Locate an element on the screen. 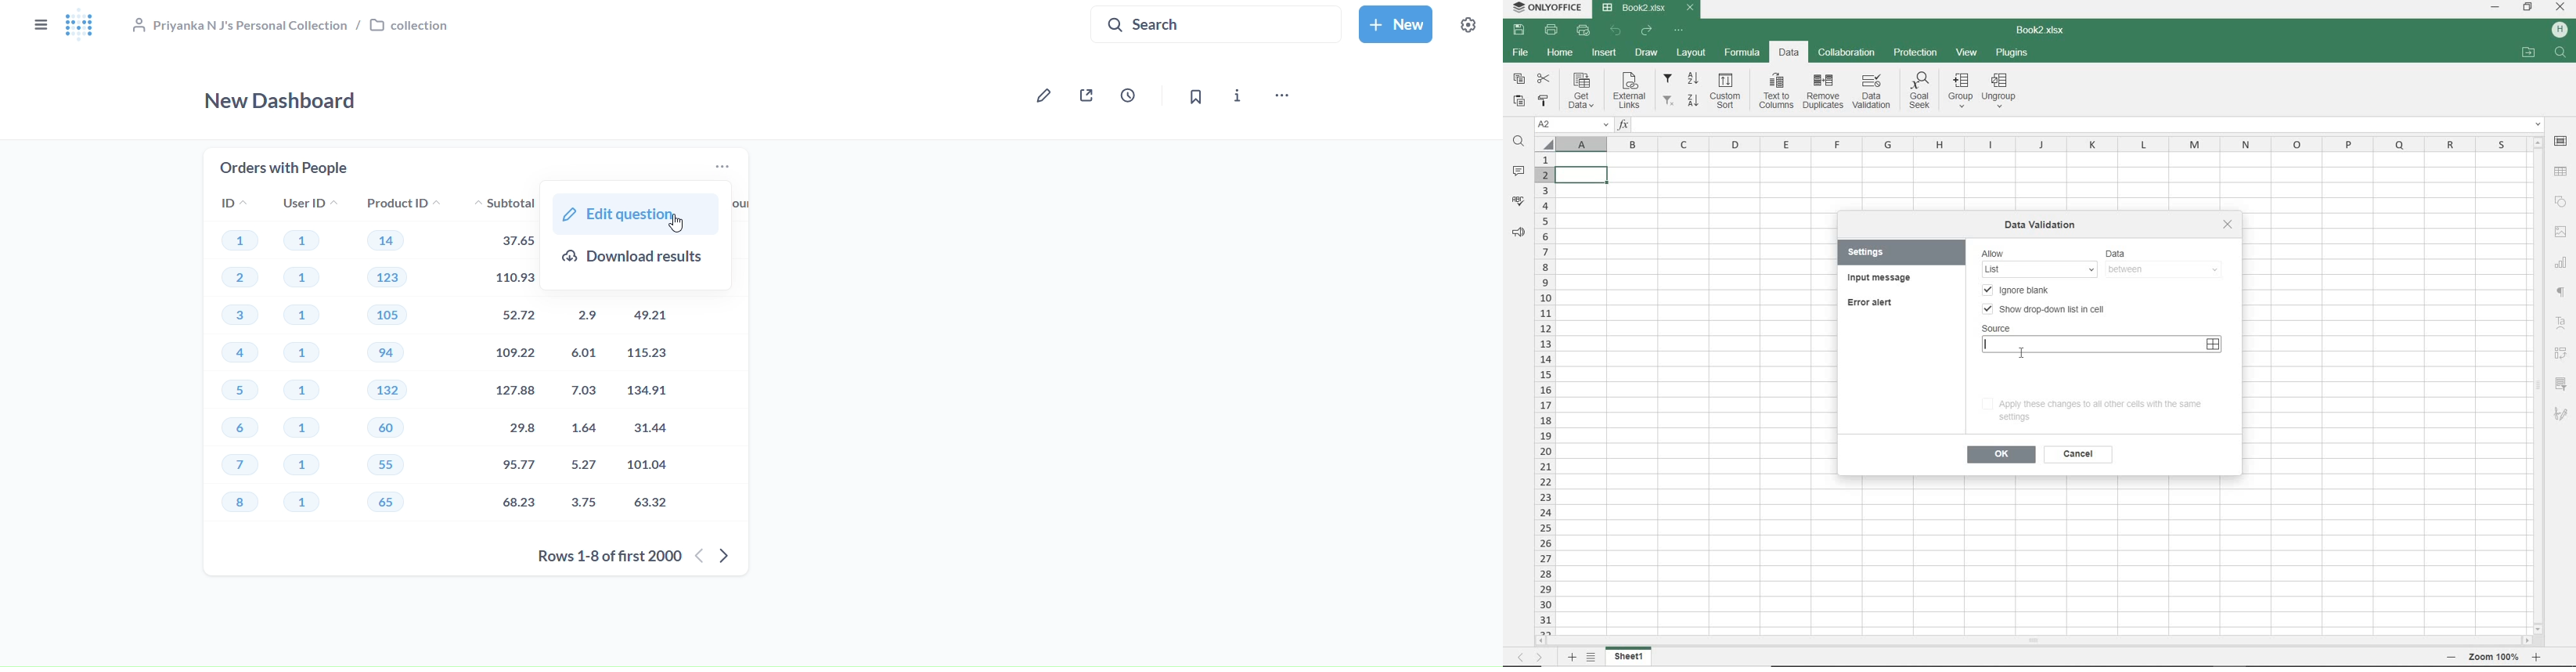 Image resolution: width=2576 pixels, height=672 pixels. DOCUMENT NAME is located at coordinates (2041, 30).